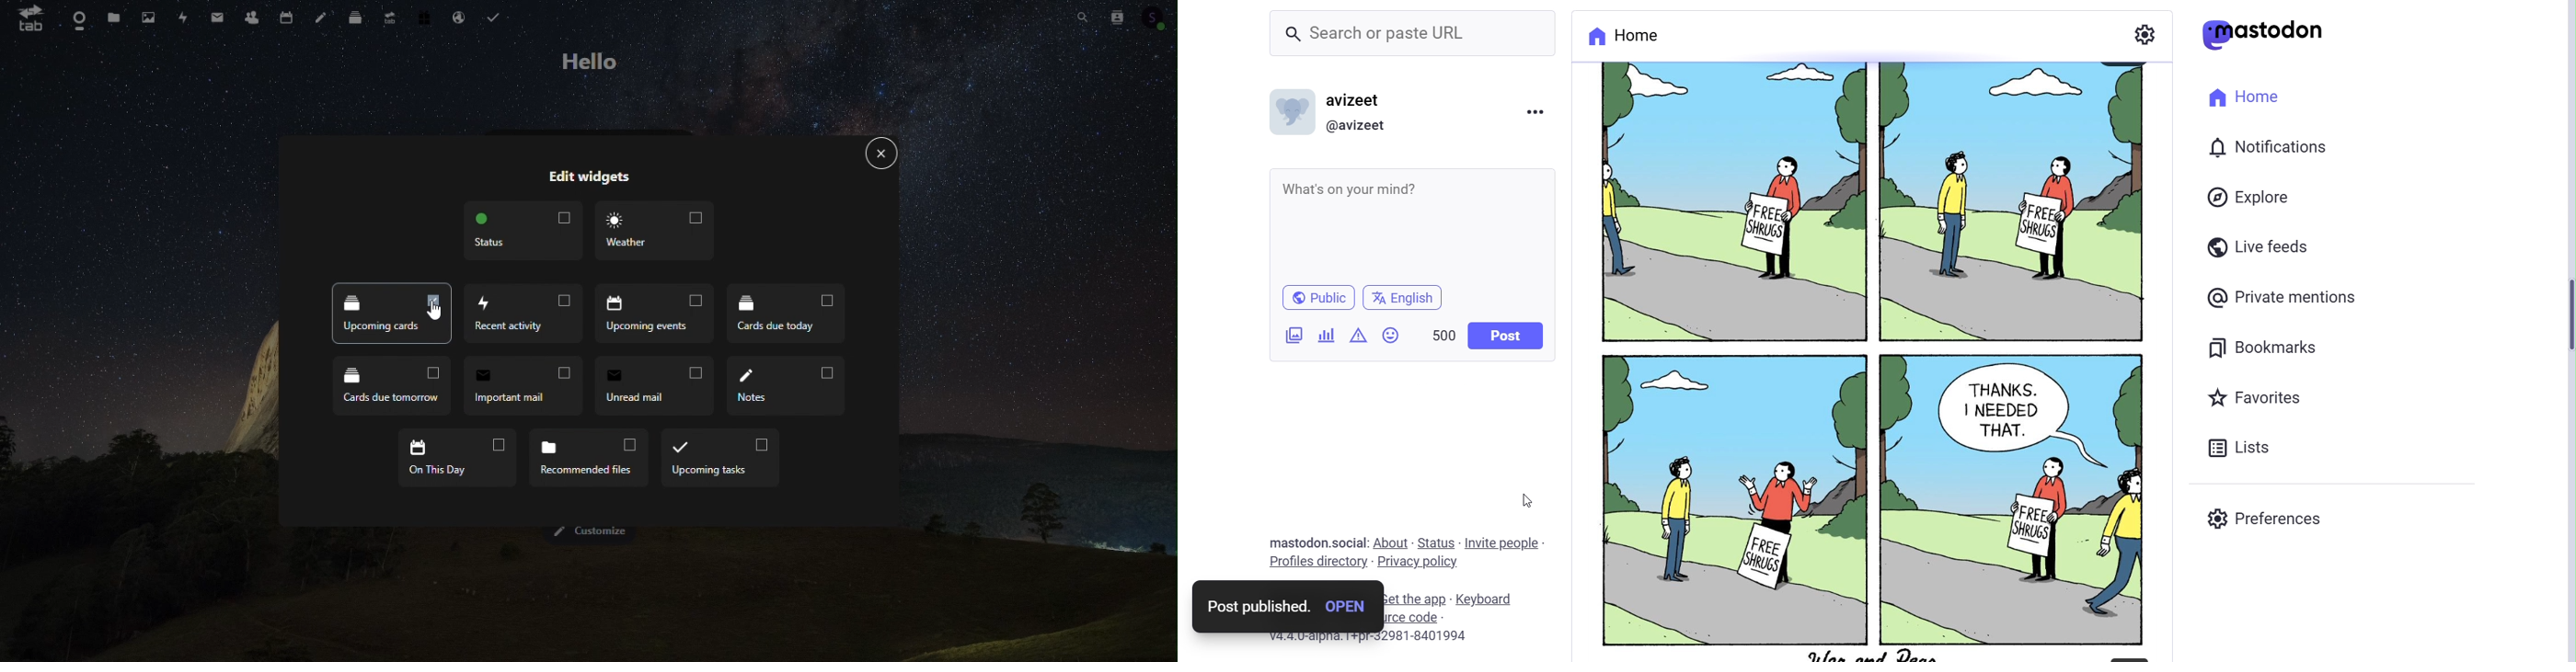 The image size is (2576, 672). I want to click on tab, so click(30, 20).